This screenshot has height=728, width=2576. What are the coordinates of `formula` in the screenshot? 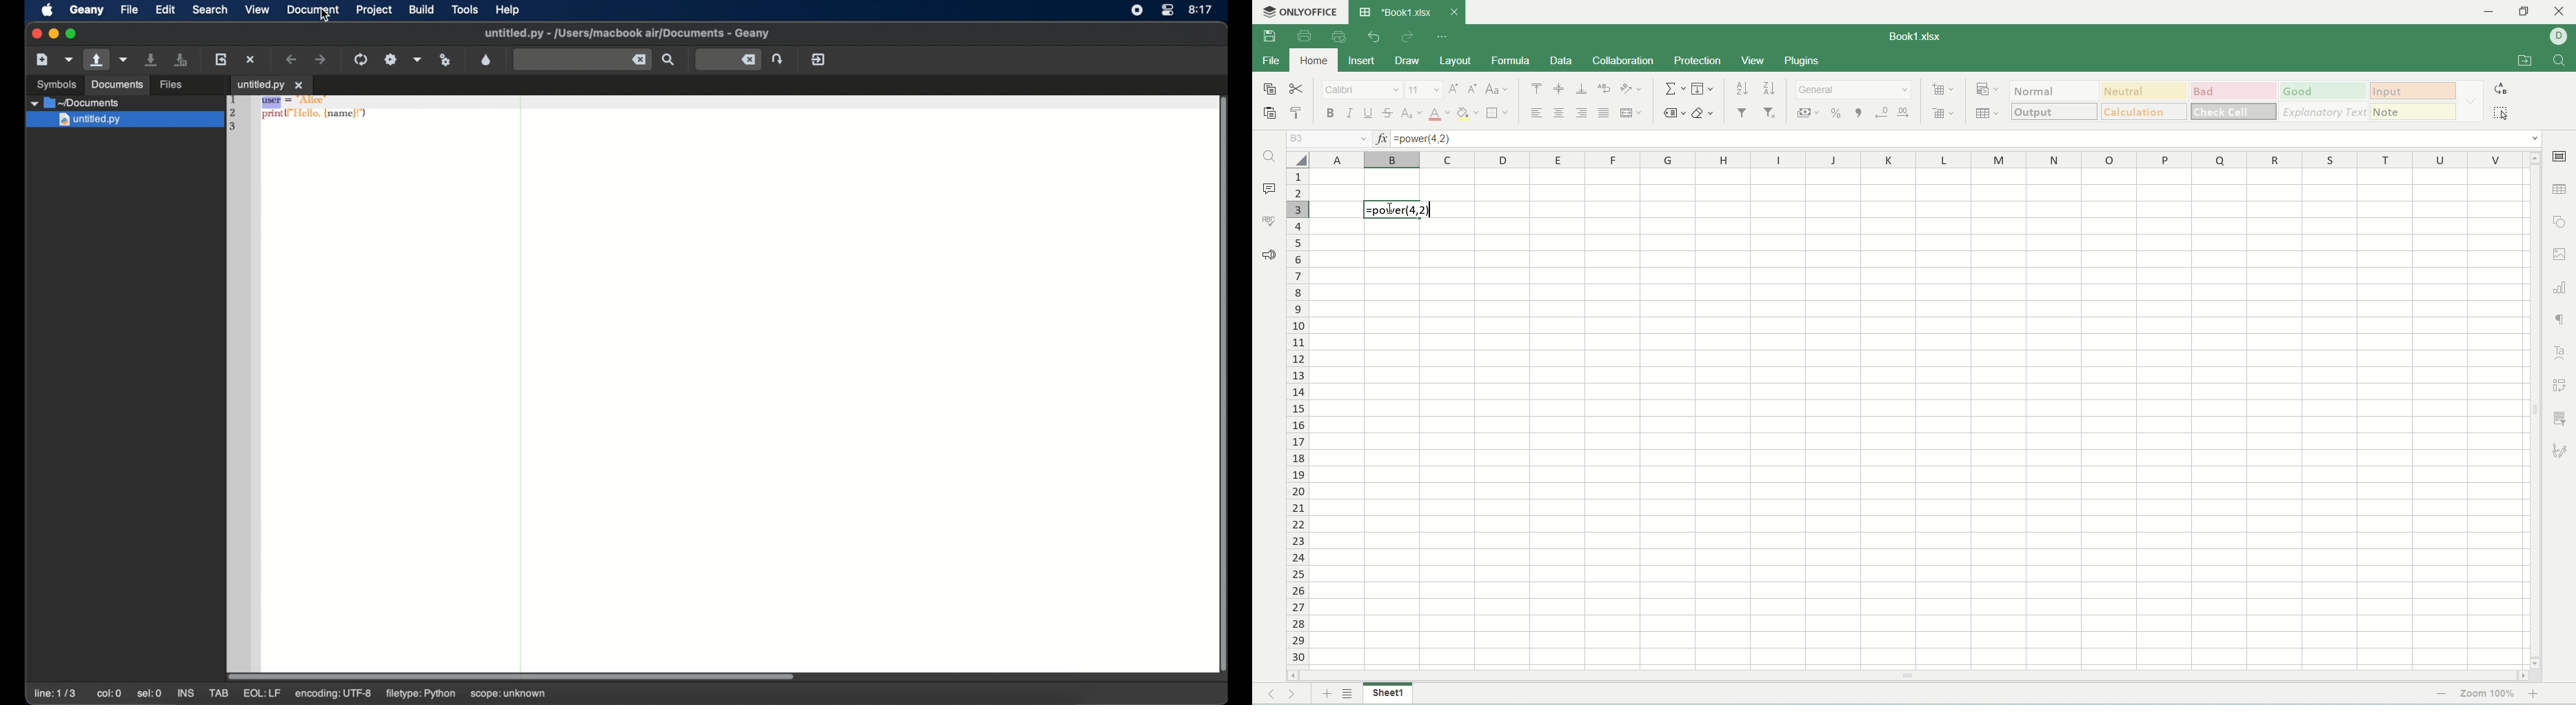 It's located at (1509, 61).